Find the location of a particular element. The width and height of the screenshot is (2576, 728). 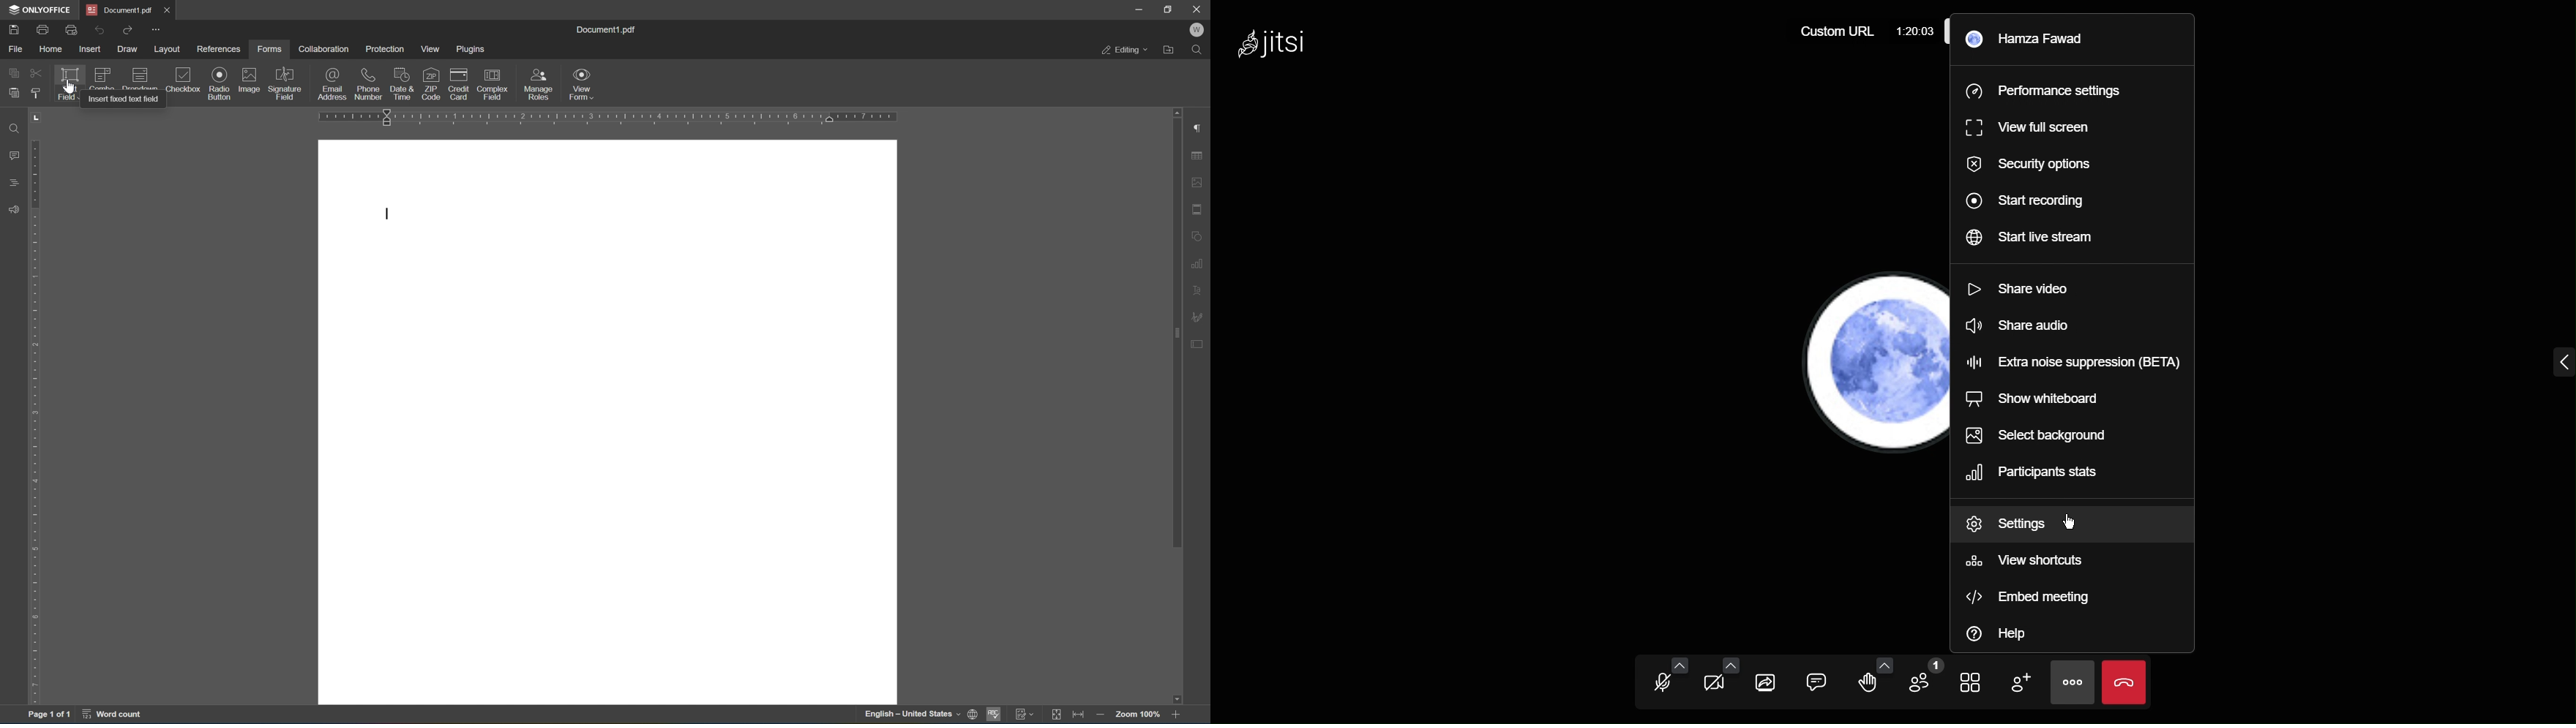

Start live stream is located at coordinates (2039, 236).